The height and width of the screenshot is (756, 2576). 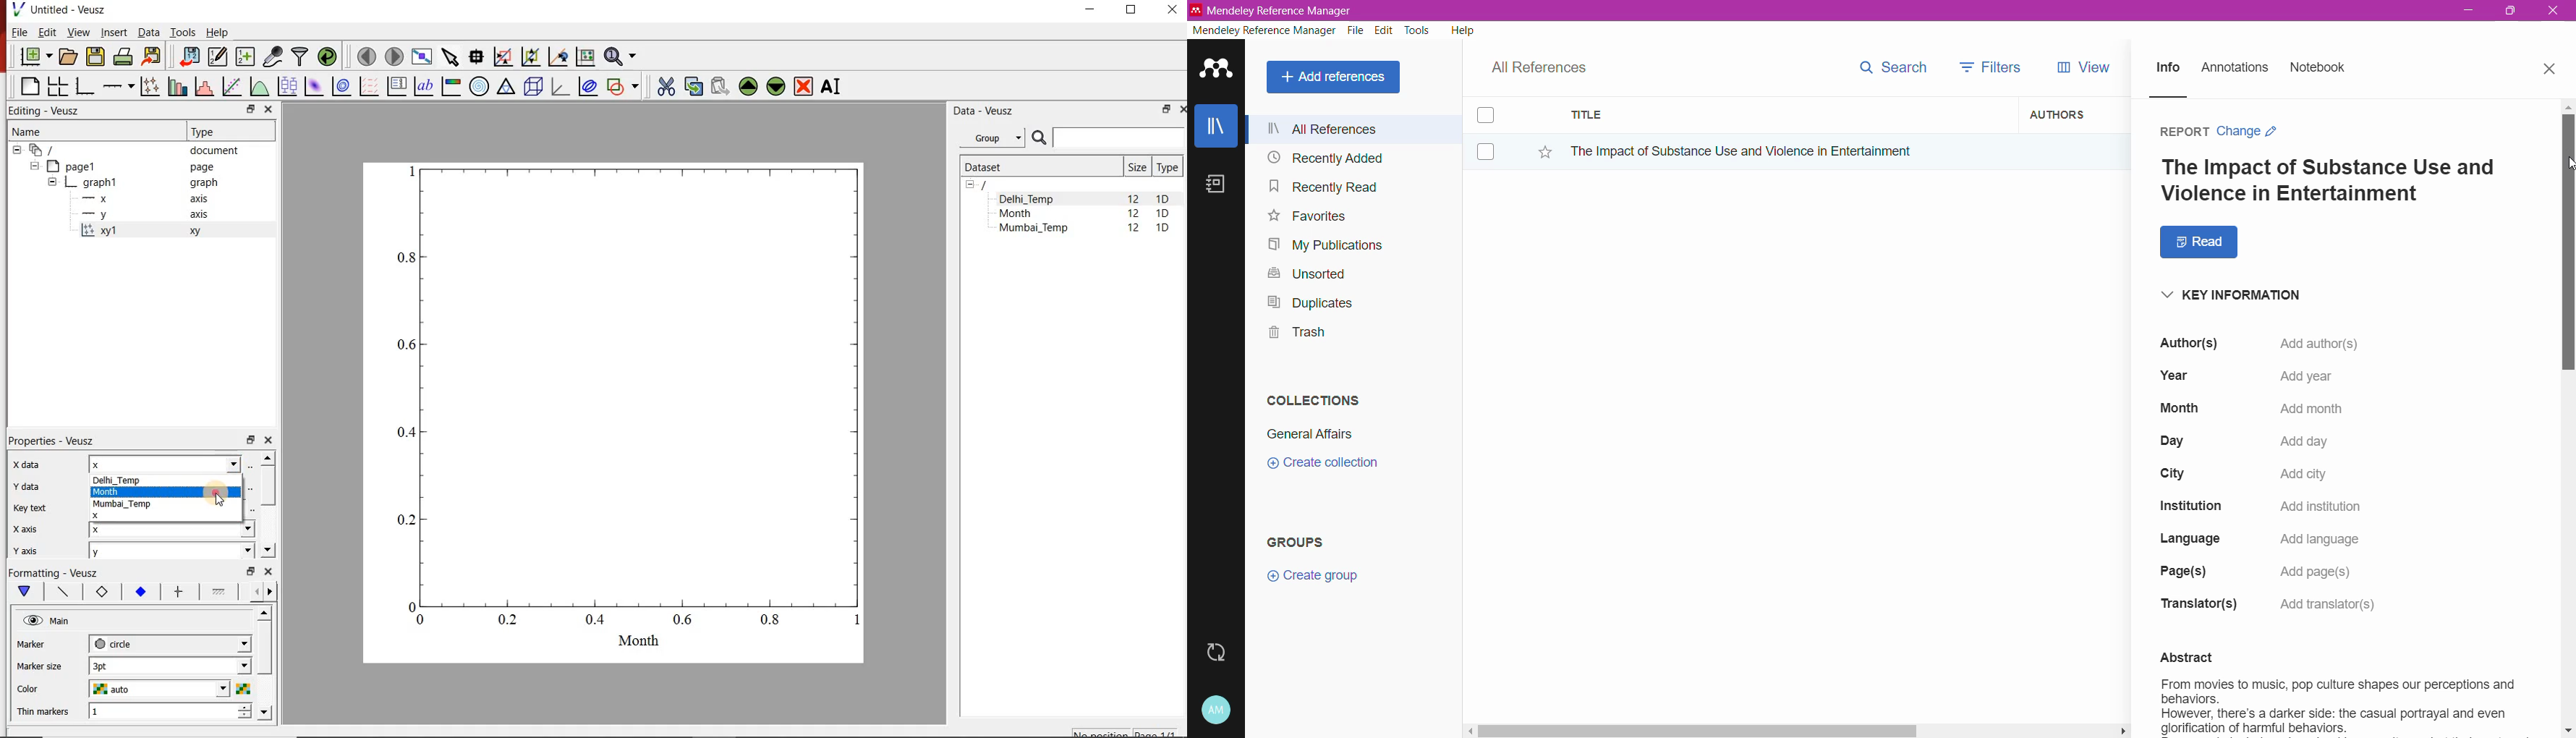 I want to click on 1D, so click(x=1163, y=229).